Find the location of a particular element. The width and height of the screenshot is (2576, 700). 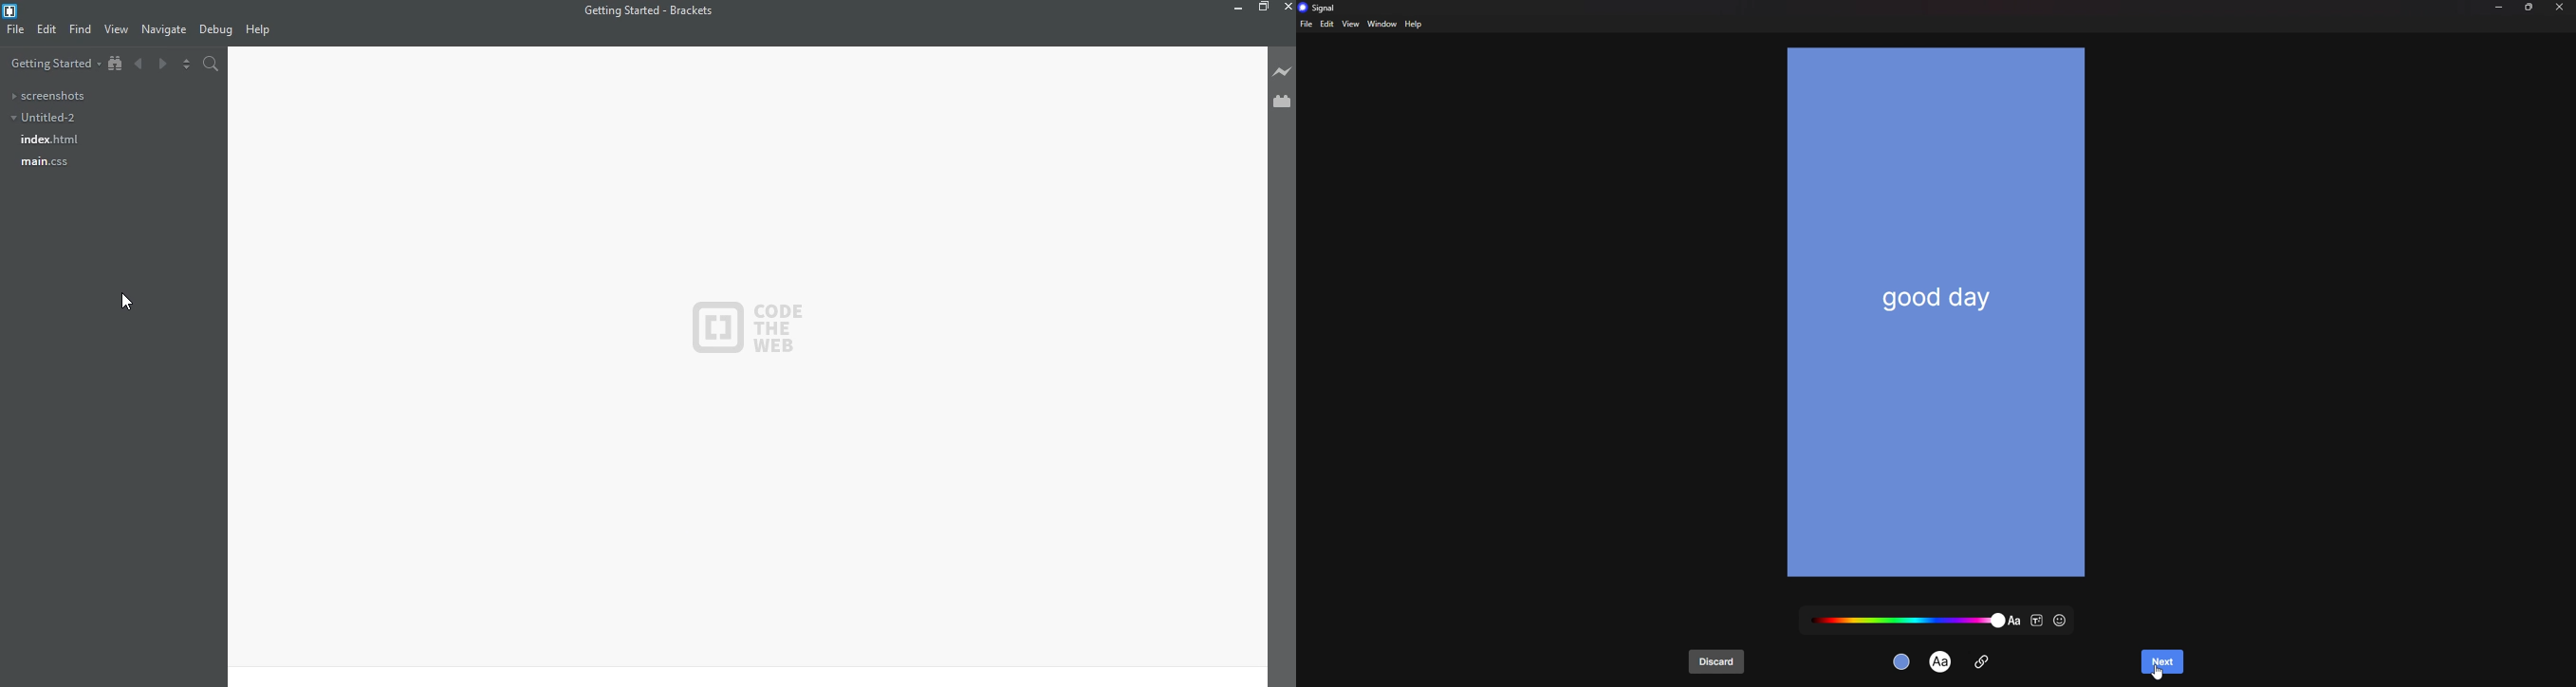

text is located at coordinates (1942, 660).